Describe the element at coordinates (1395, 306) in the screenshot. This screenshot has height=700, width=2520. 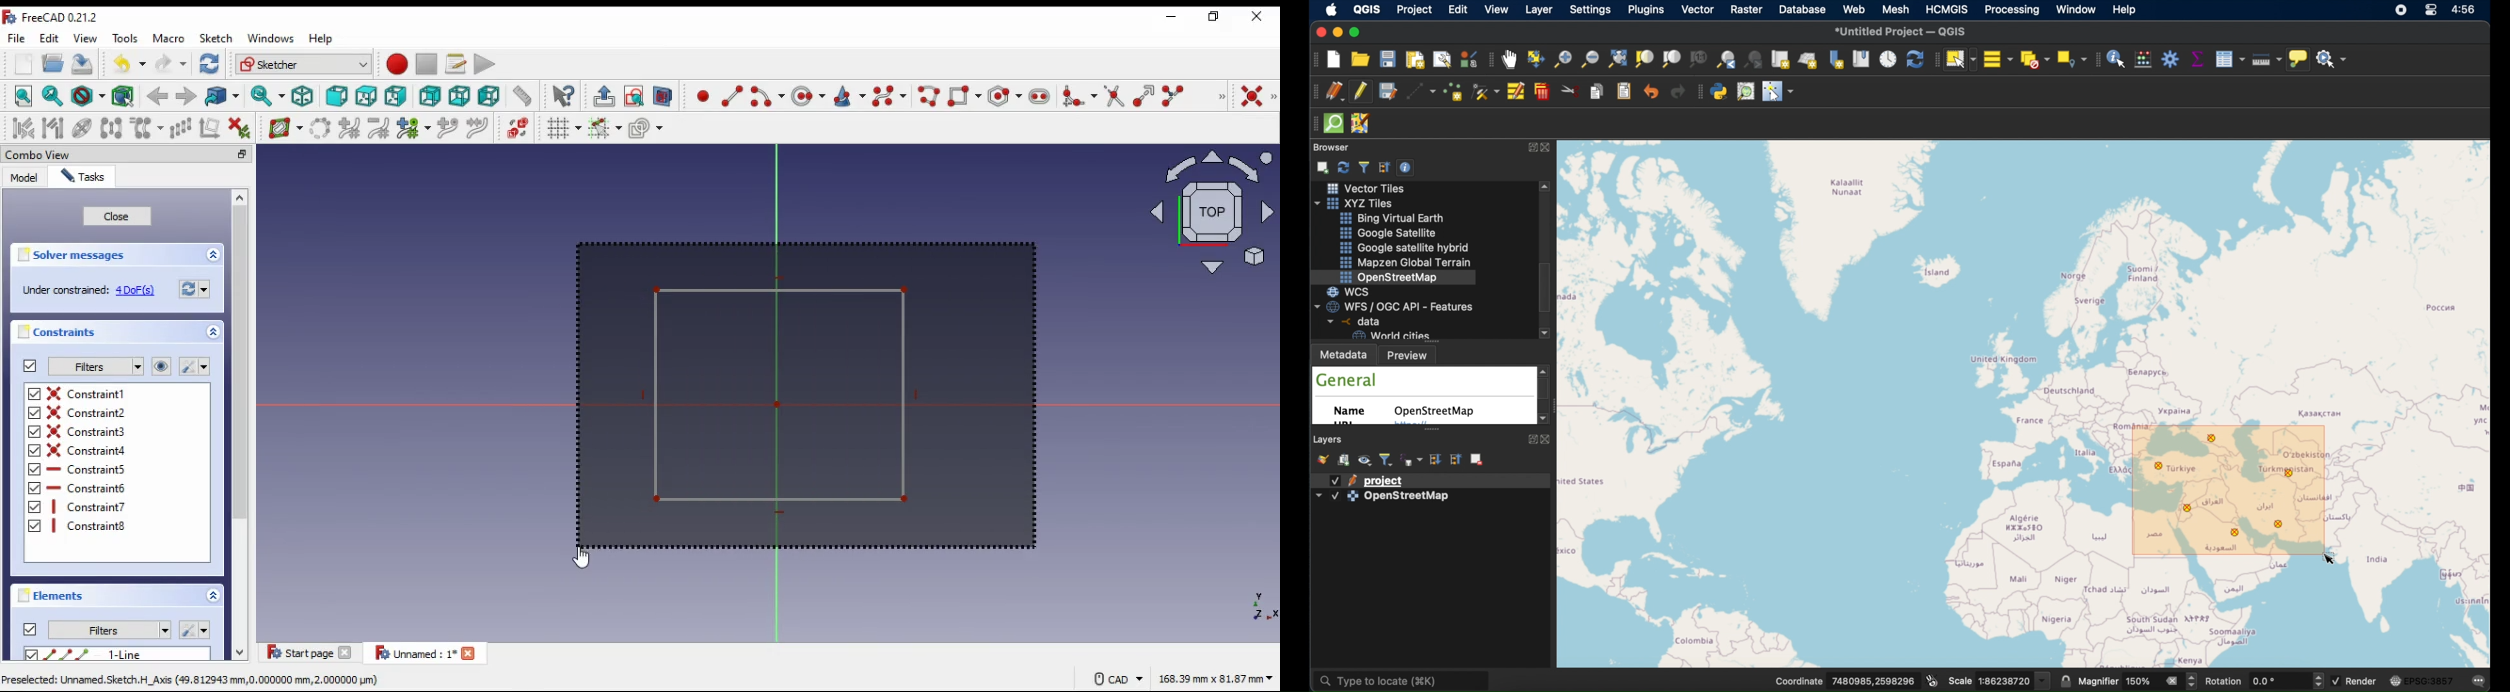
I see `wfs/ogcapi - features` at that location.